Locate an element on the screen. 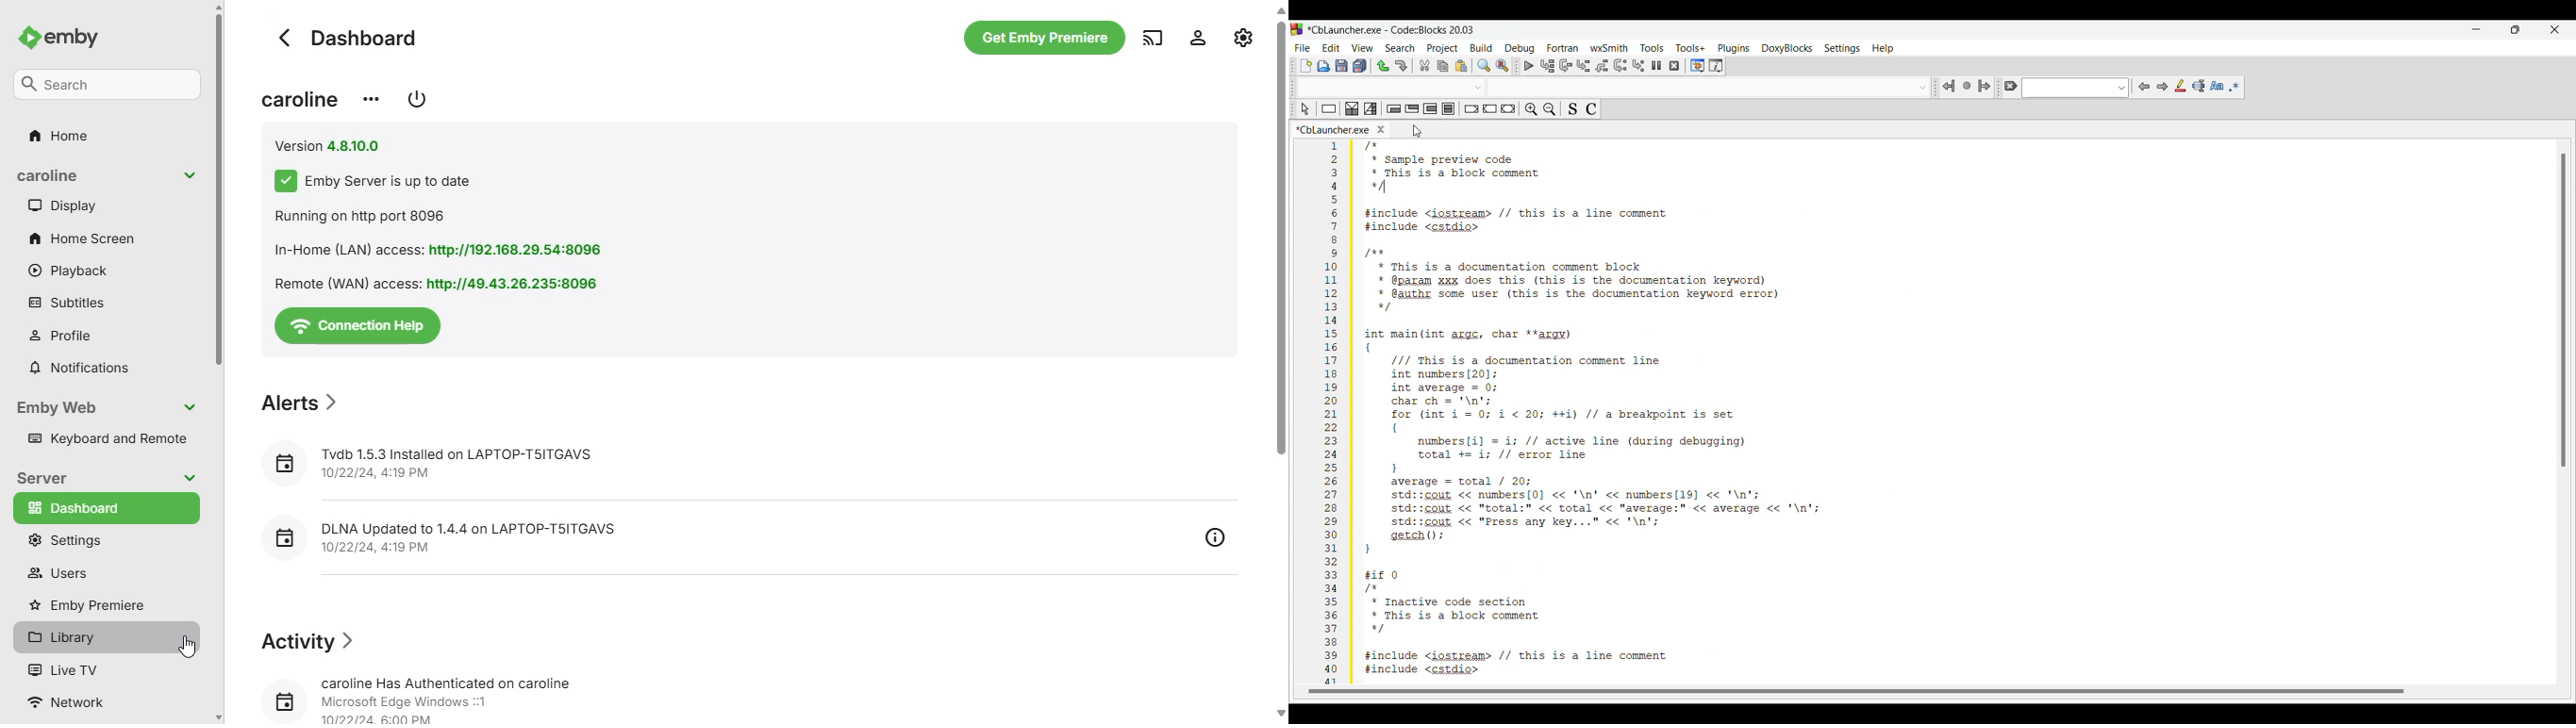 The height and width of the screenshot is (728, 2576). Use regex is located at coordinates (2235, 86).